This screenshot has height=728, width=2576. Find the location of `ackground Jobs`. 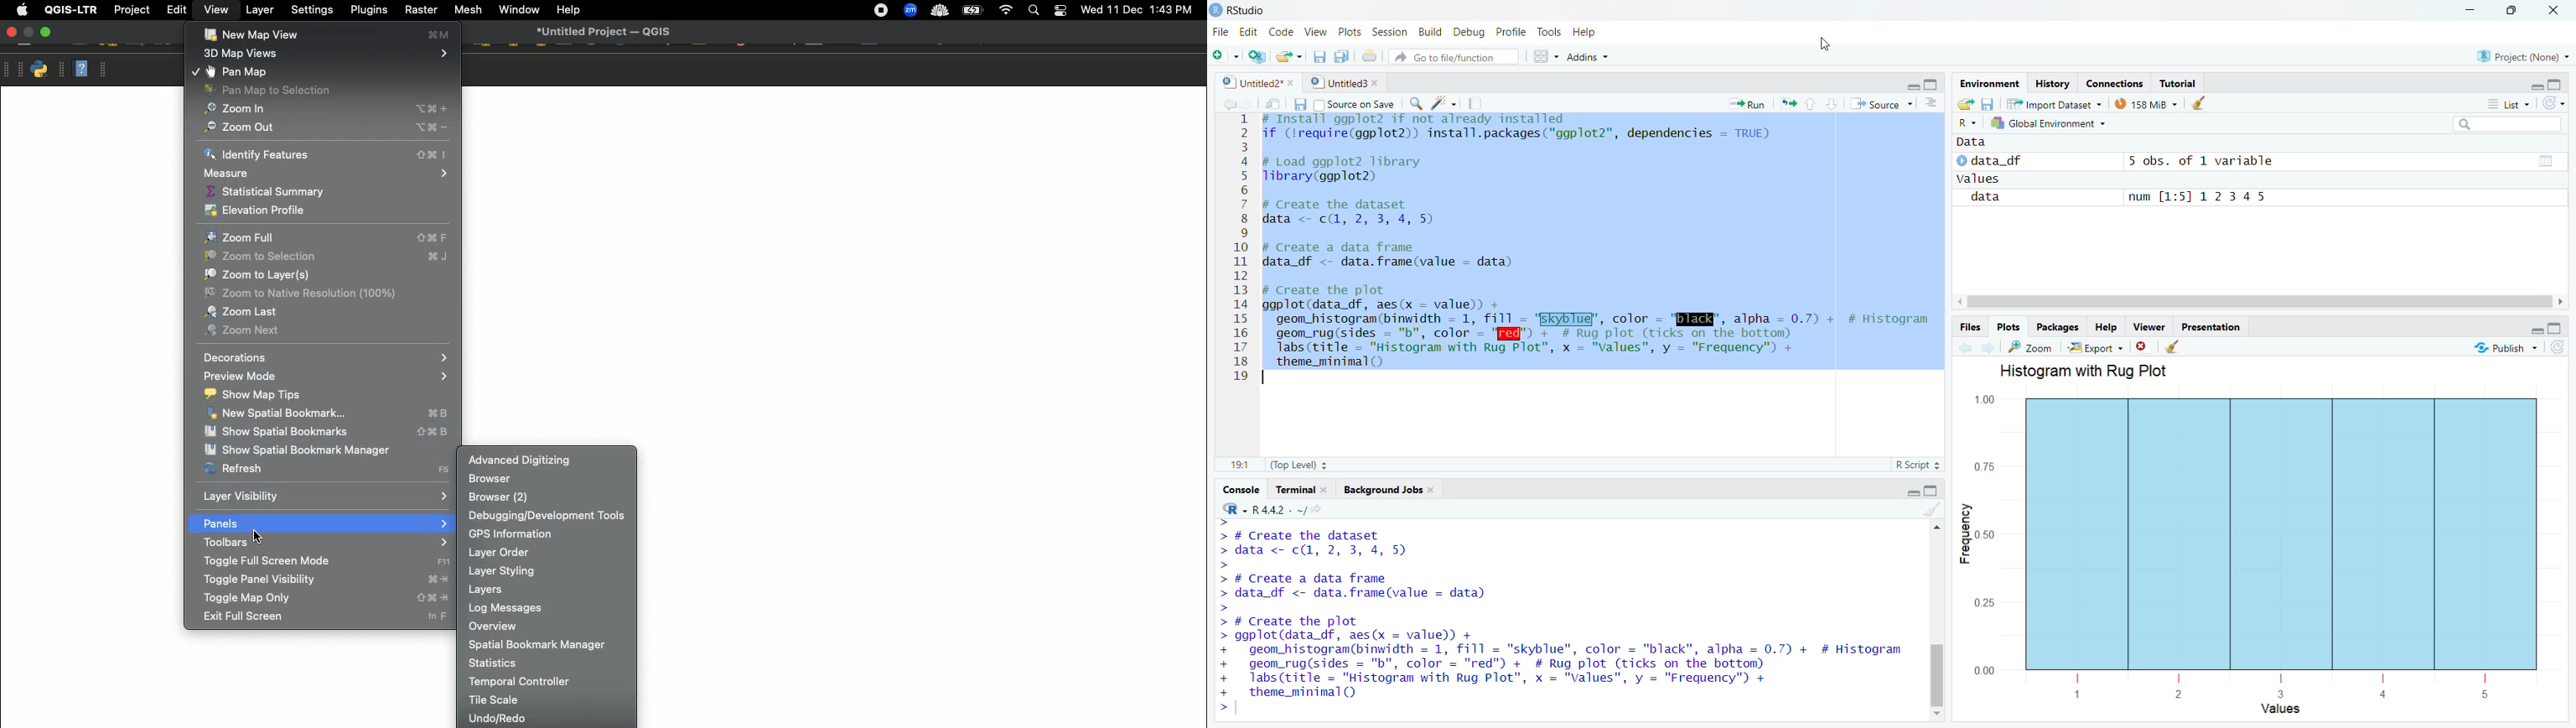

ackground Jobs is located at coordinates (1390, 490).